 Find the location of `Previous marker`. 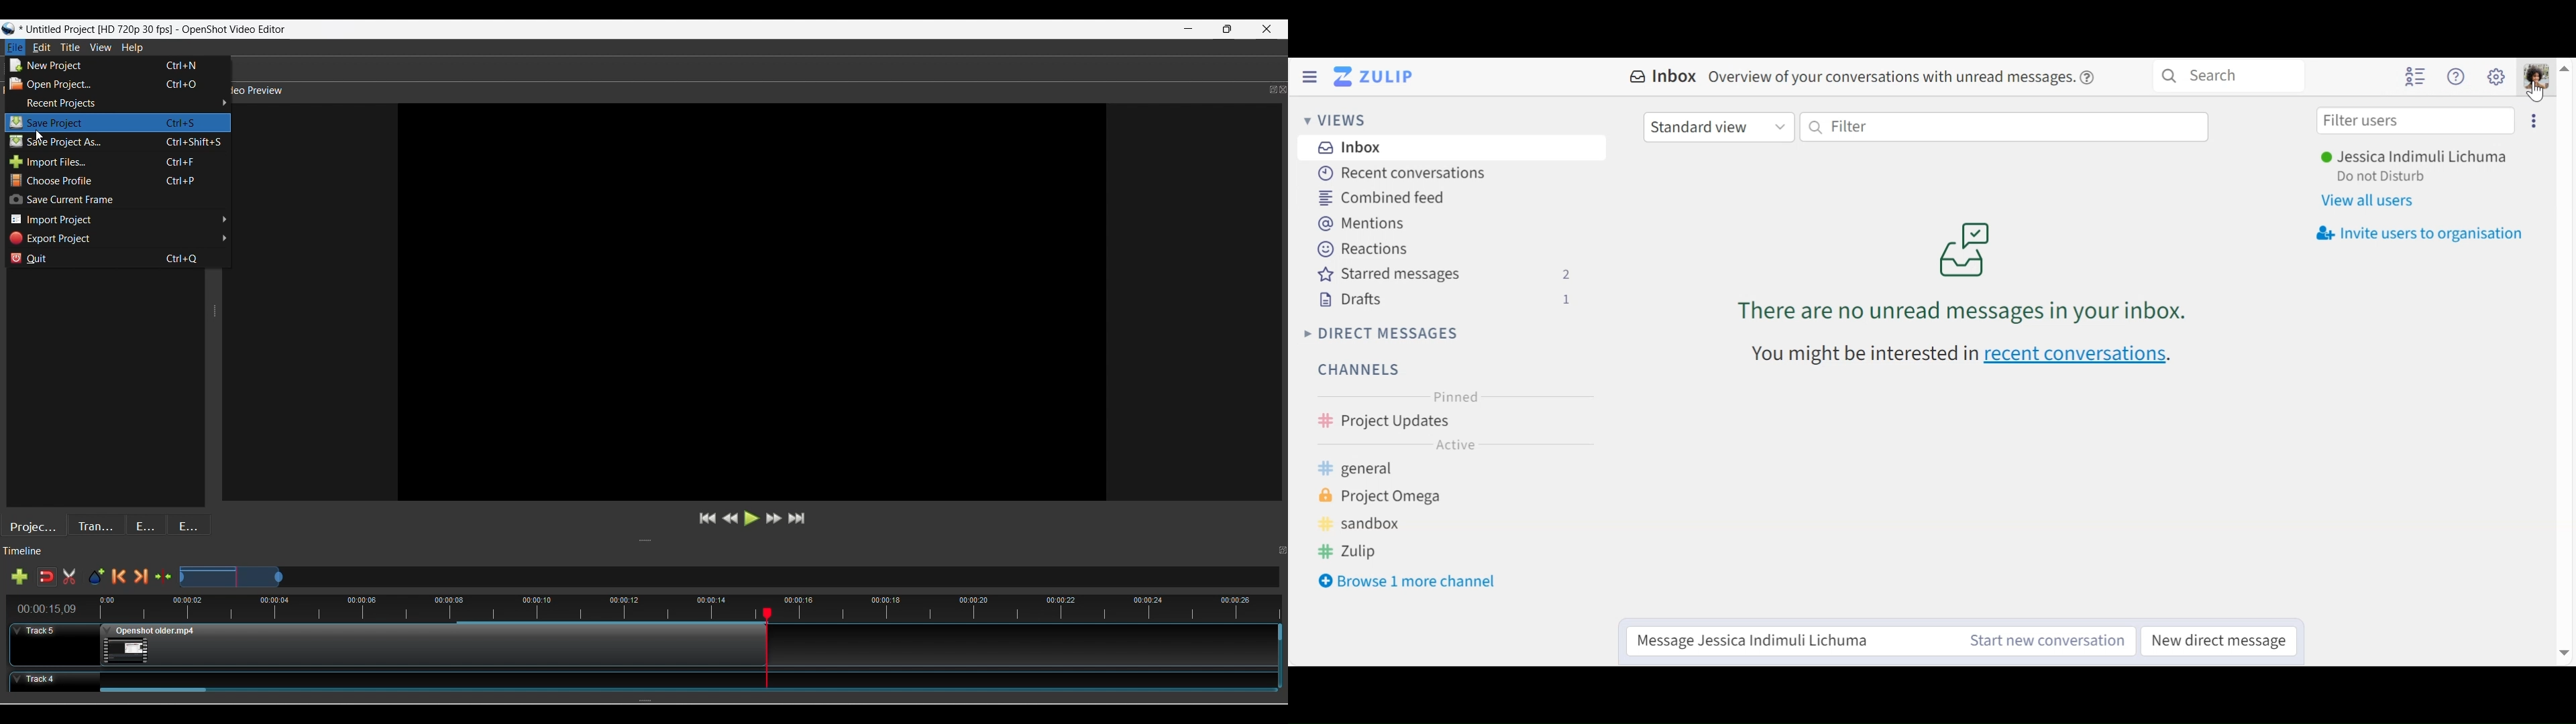

Previous marker is located at coordinates (118, 577).